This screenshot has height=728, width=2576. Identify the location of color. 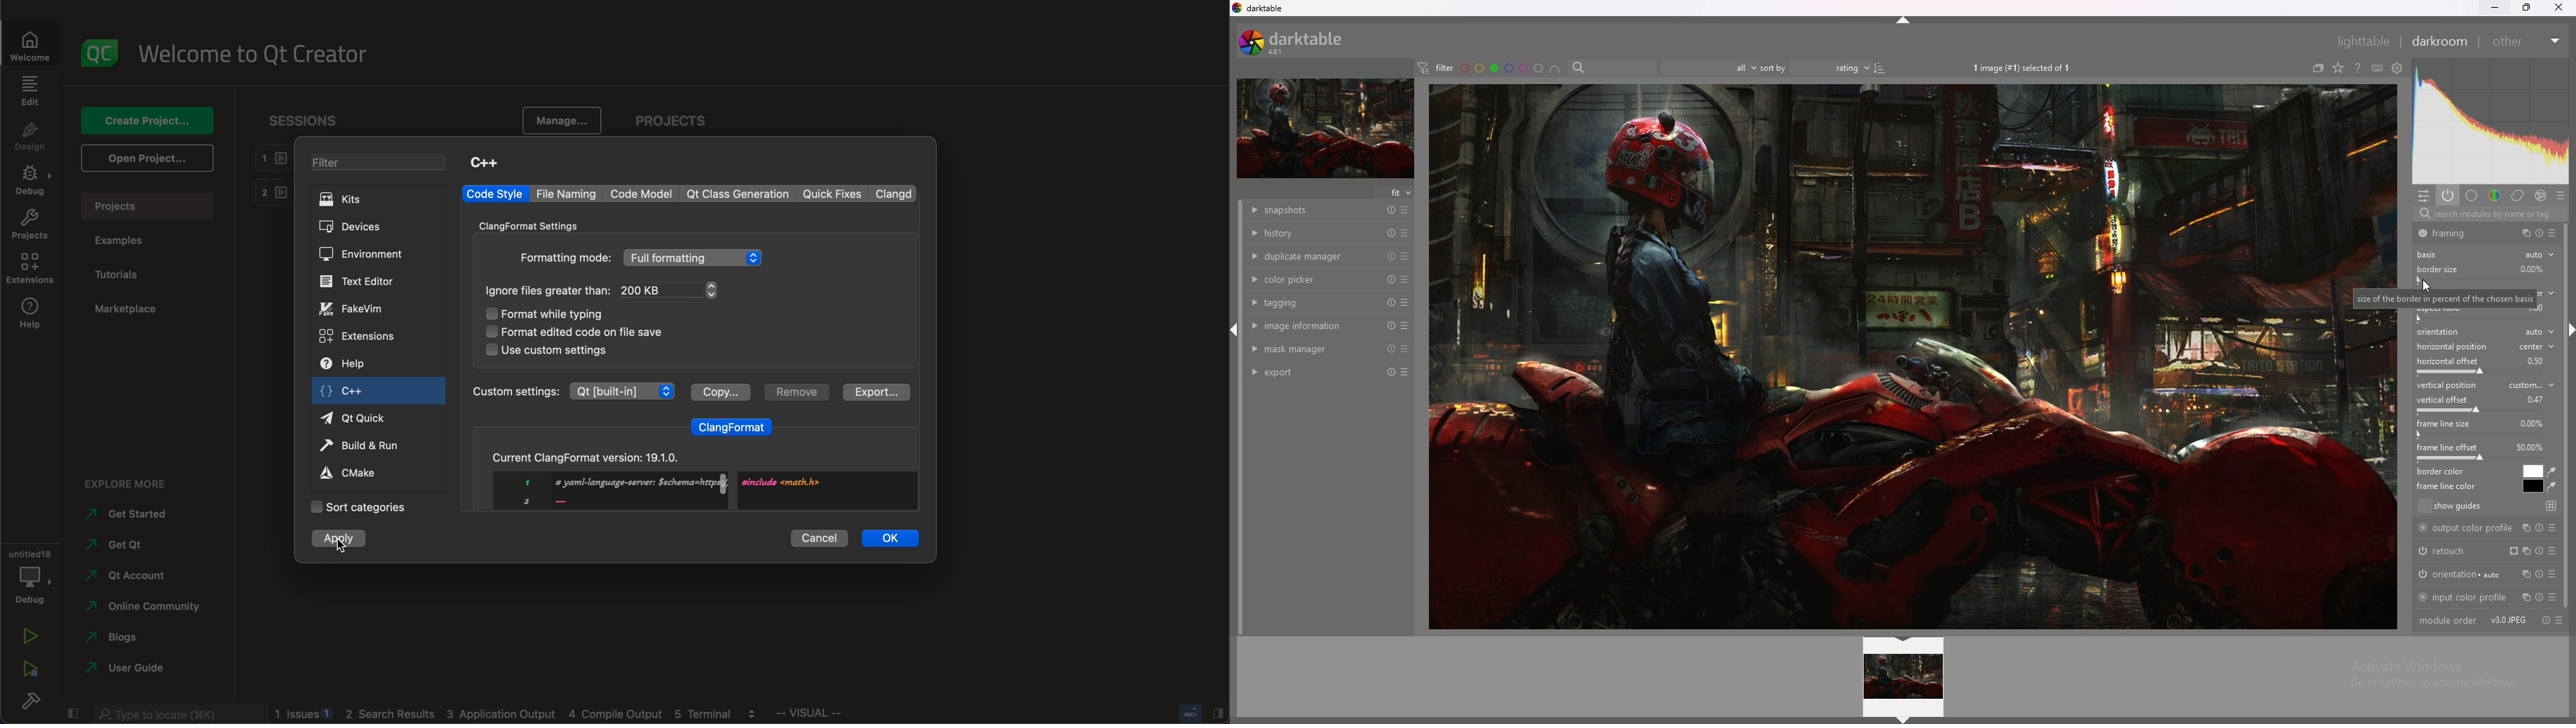
(2495, 194).